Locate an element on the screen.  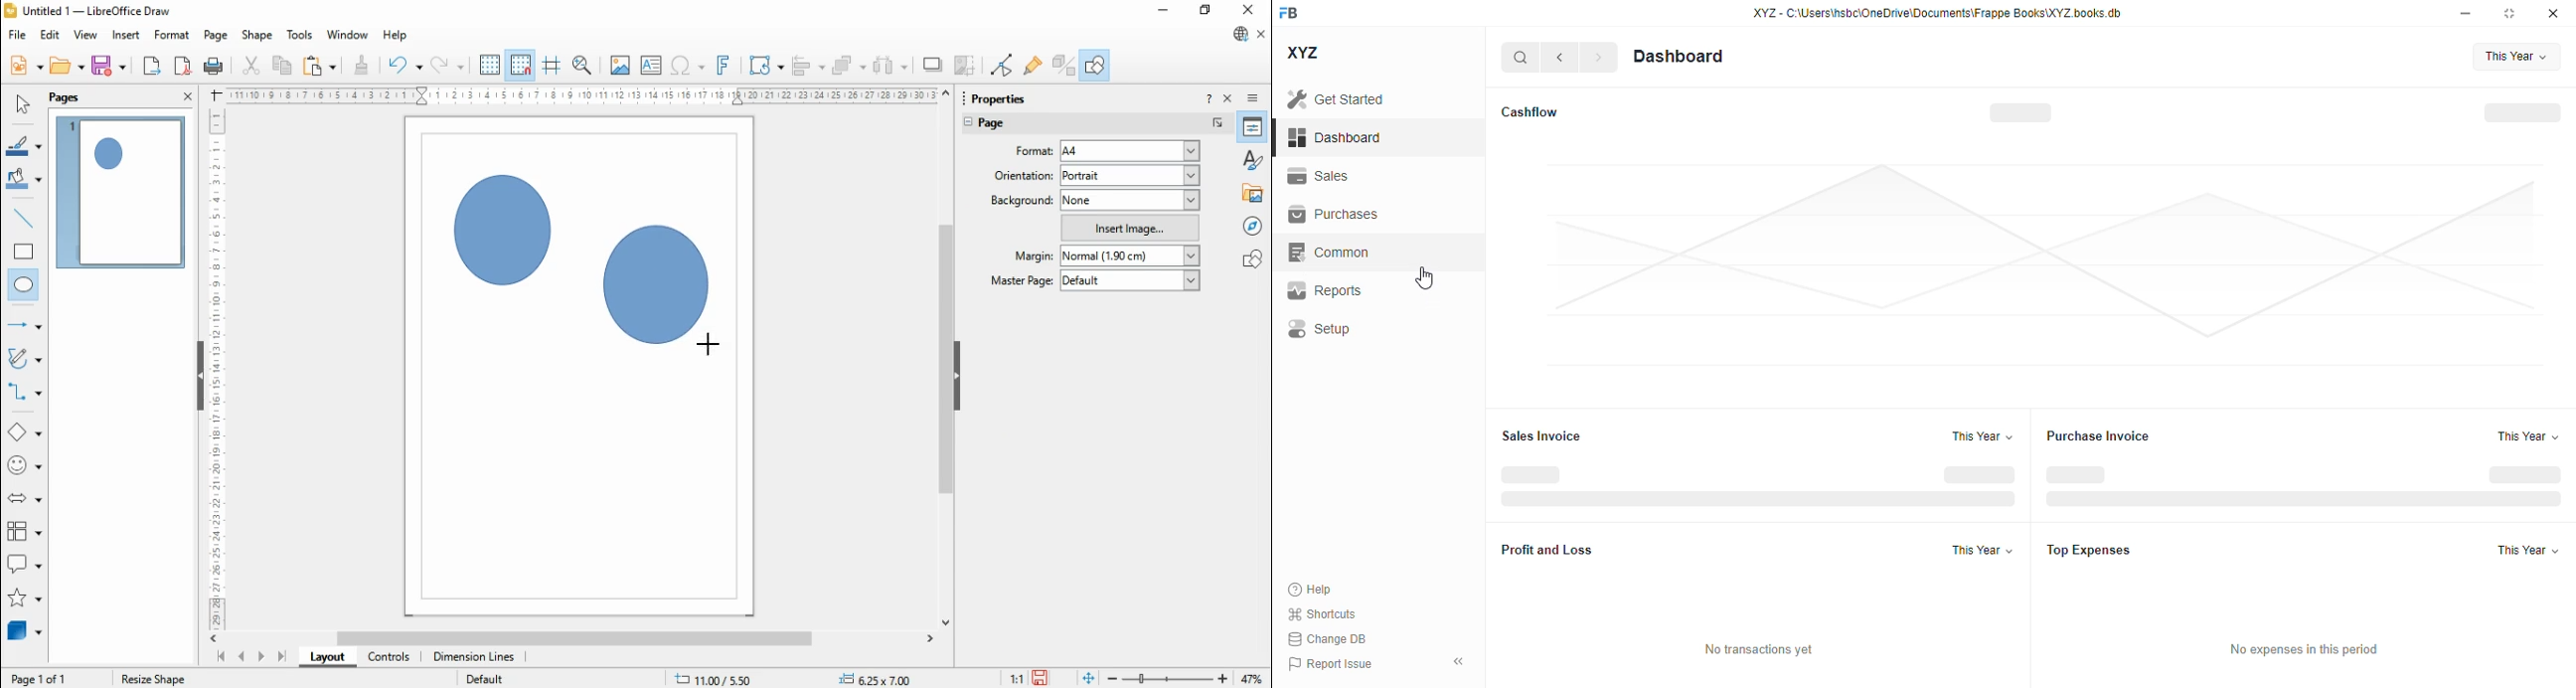
tools is located at coordinates (301, 36).